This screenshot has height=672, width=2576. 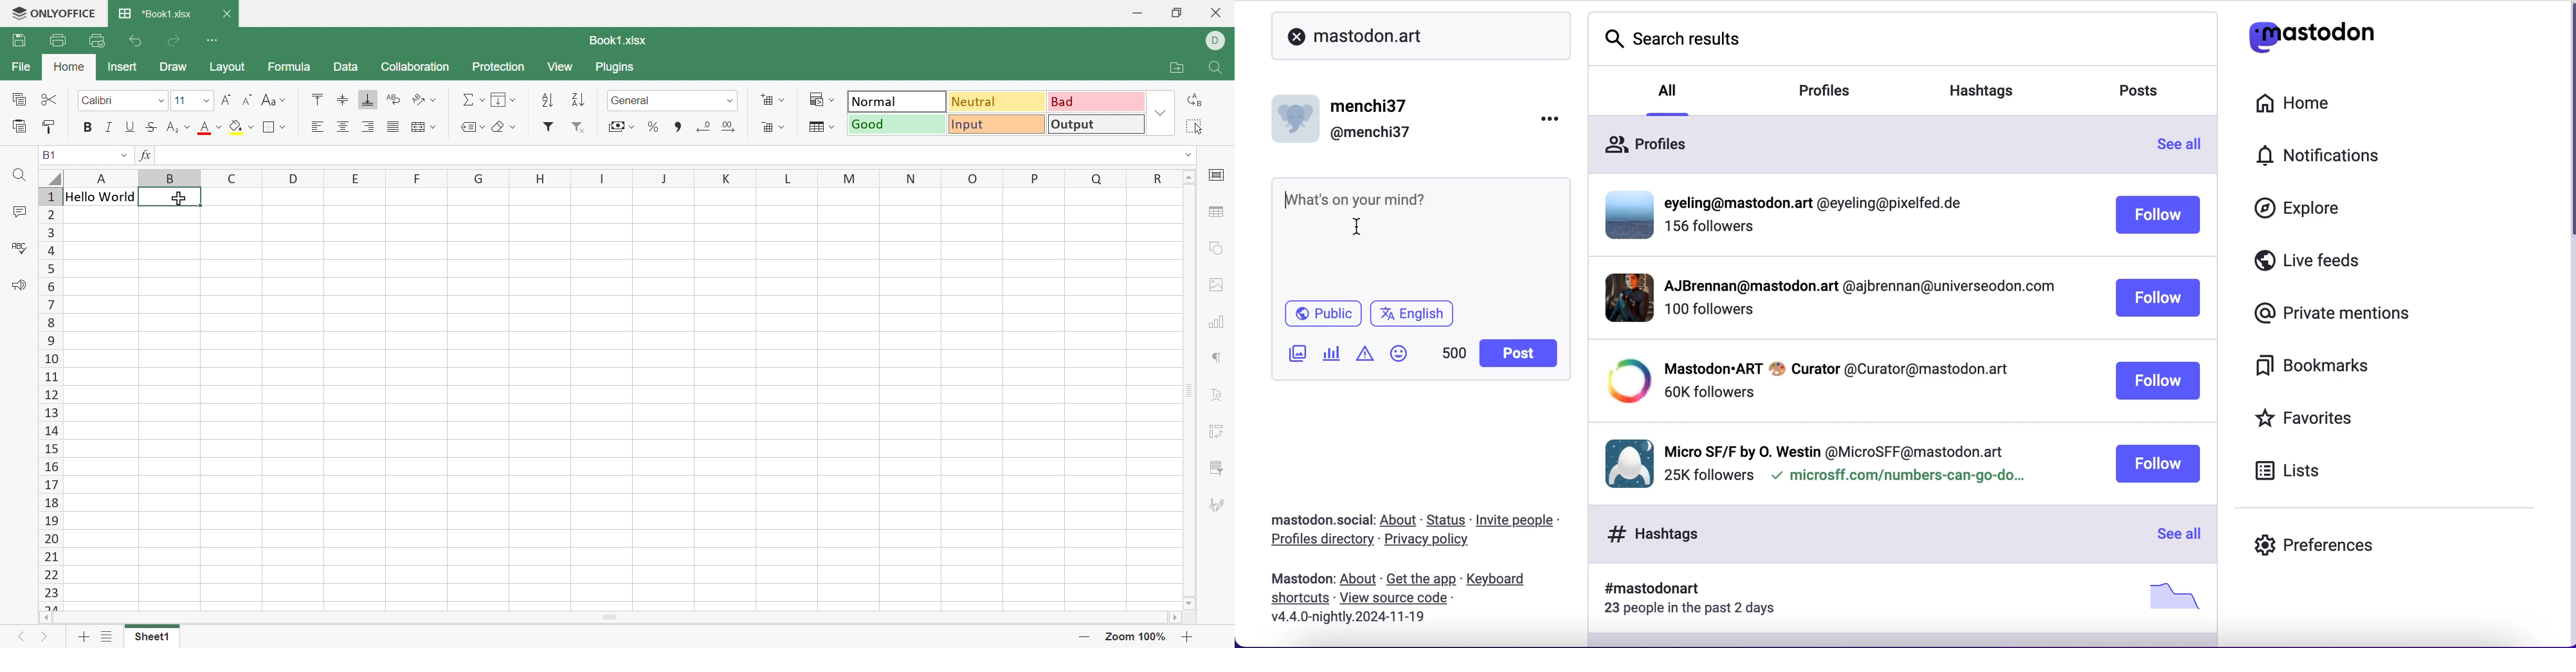 What do you see at coordinates (149, 127) in the screenshot?
I see `Strilethrough` at bounding box center [149, 127].